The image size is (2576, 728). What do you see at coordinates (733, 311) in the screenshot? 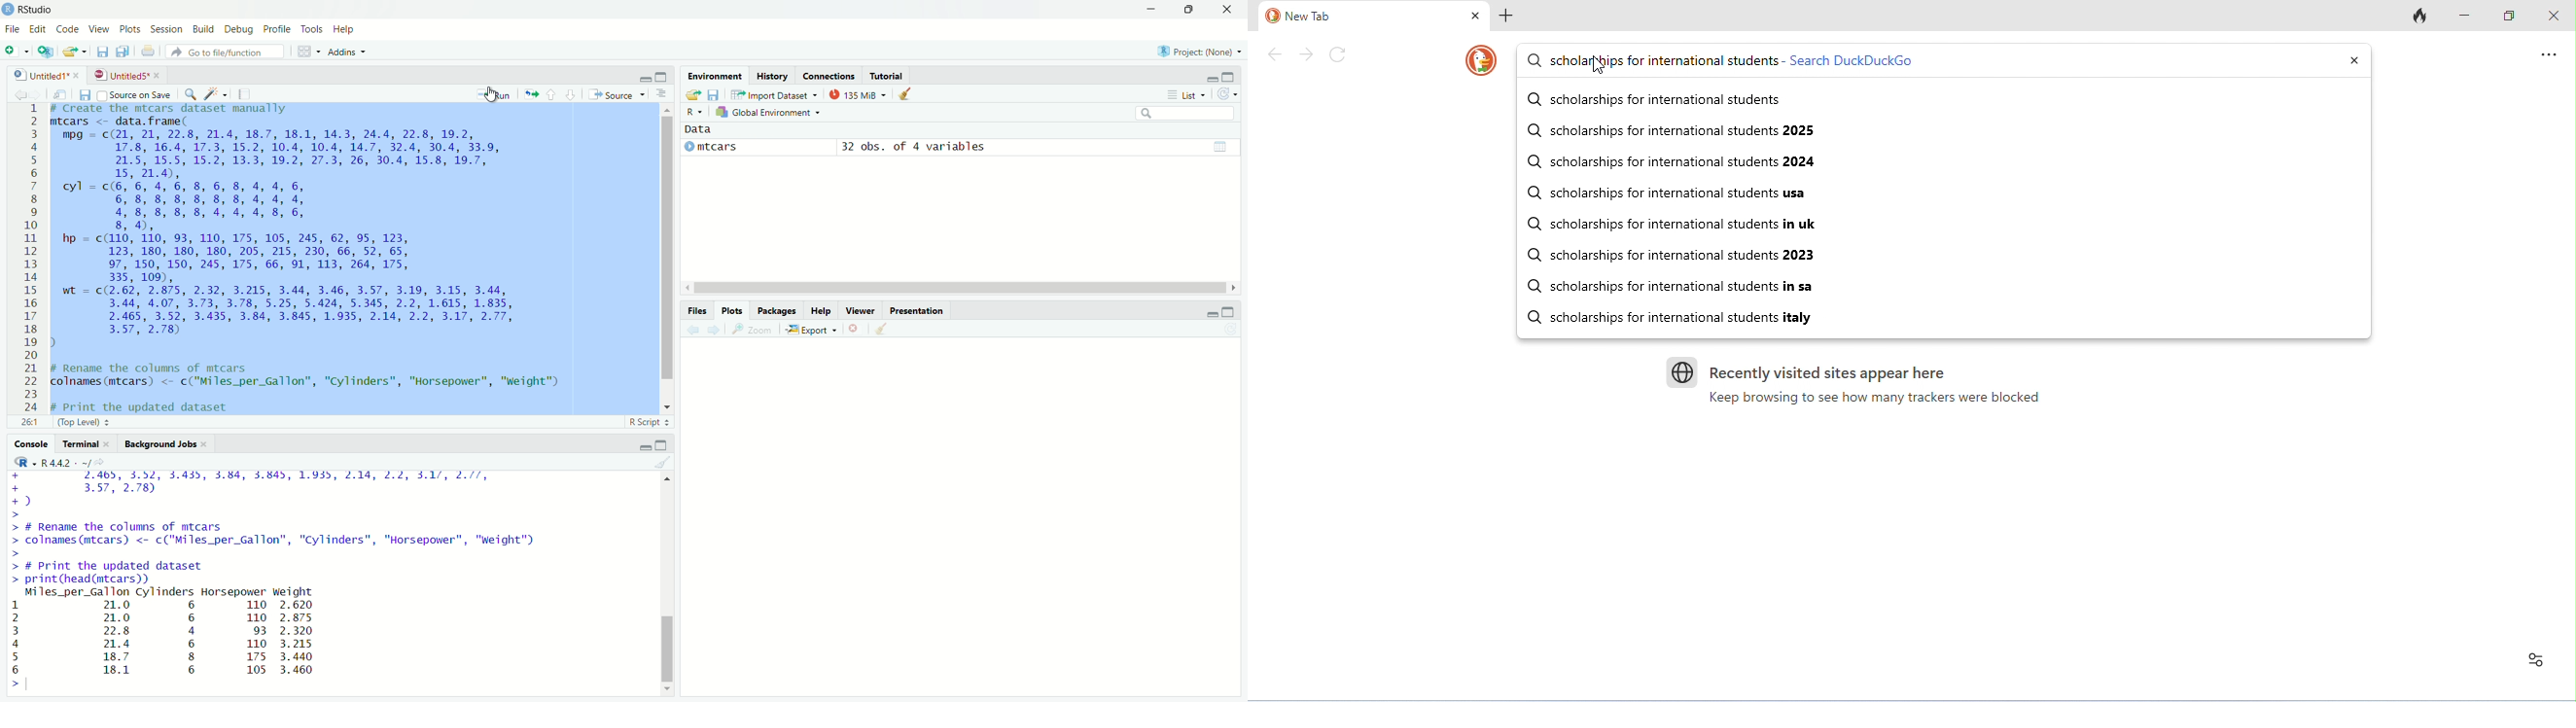
I see `Plots` at bounding box center [733, 311].